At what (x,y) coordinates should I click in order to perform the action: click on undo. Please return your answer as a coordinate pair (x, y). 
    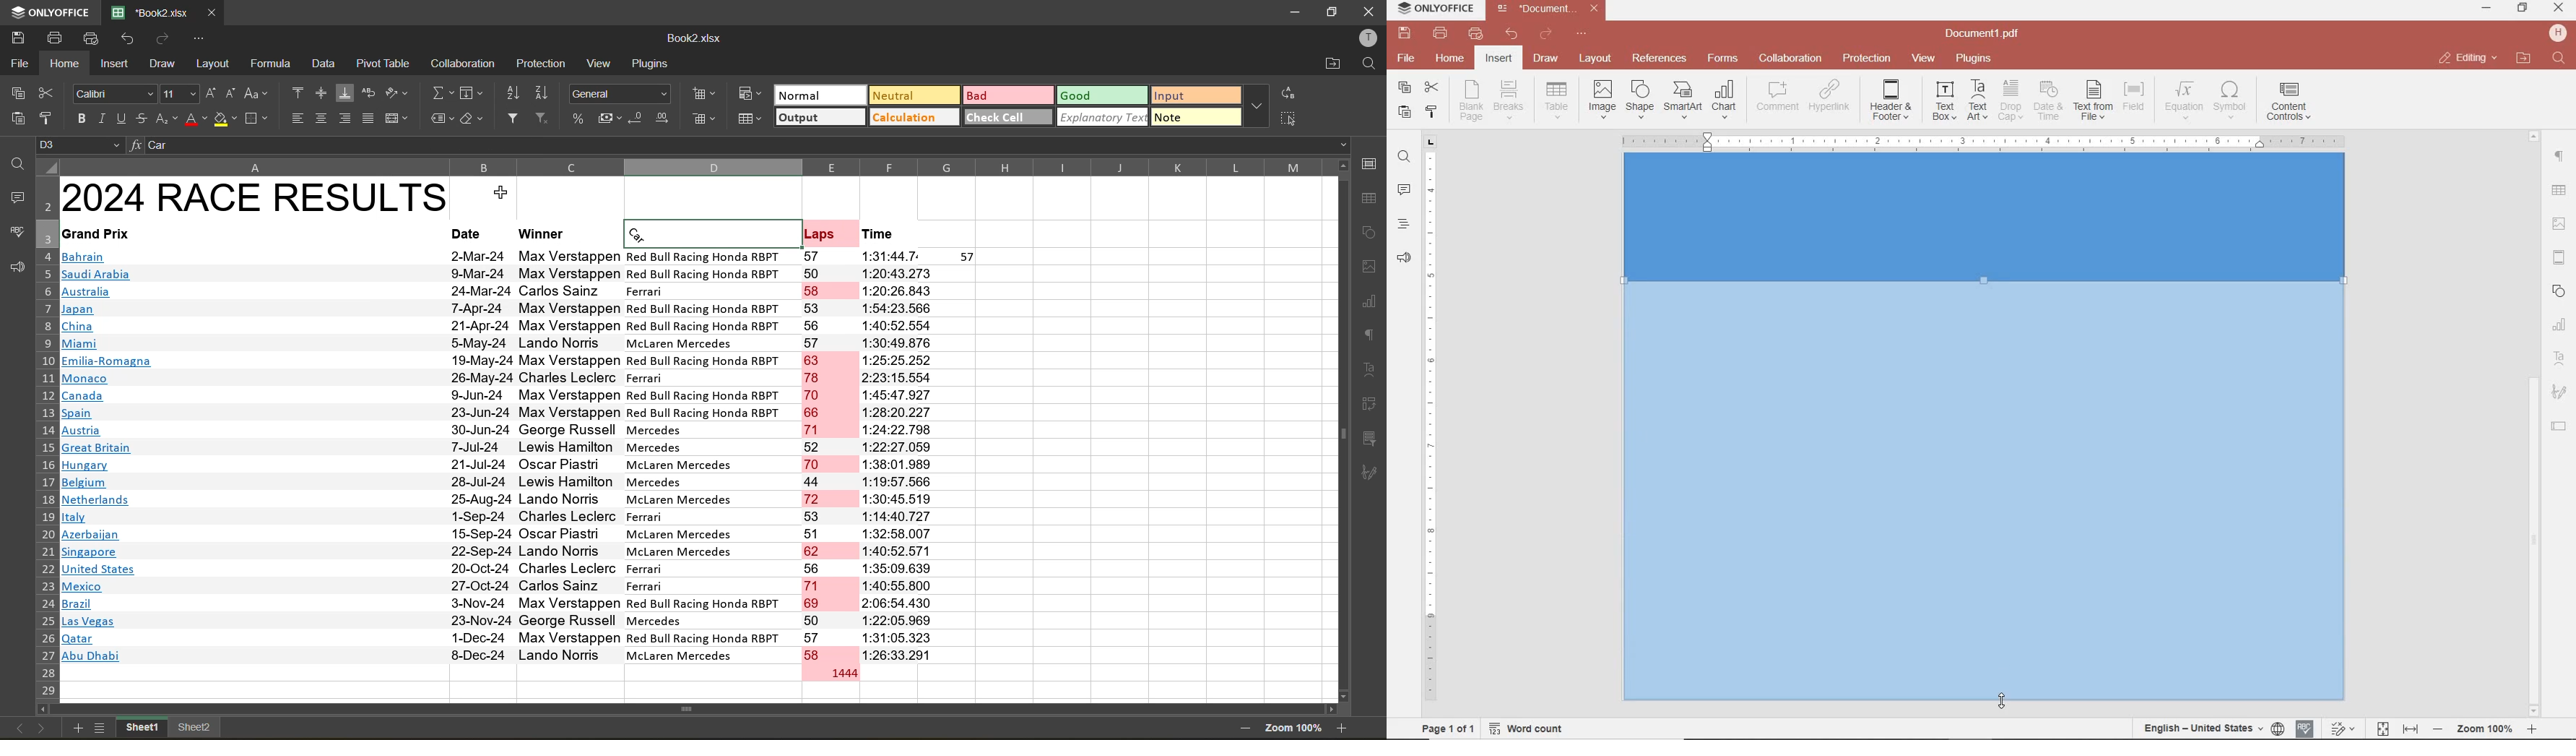
    Looking at the image, I should click on (1512, 34).